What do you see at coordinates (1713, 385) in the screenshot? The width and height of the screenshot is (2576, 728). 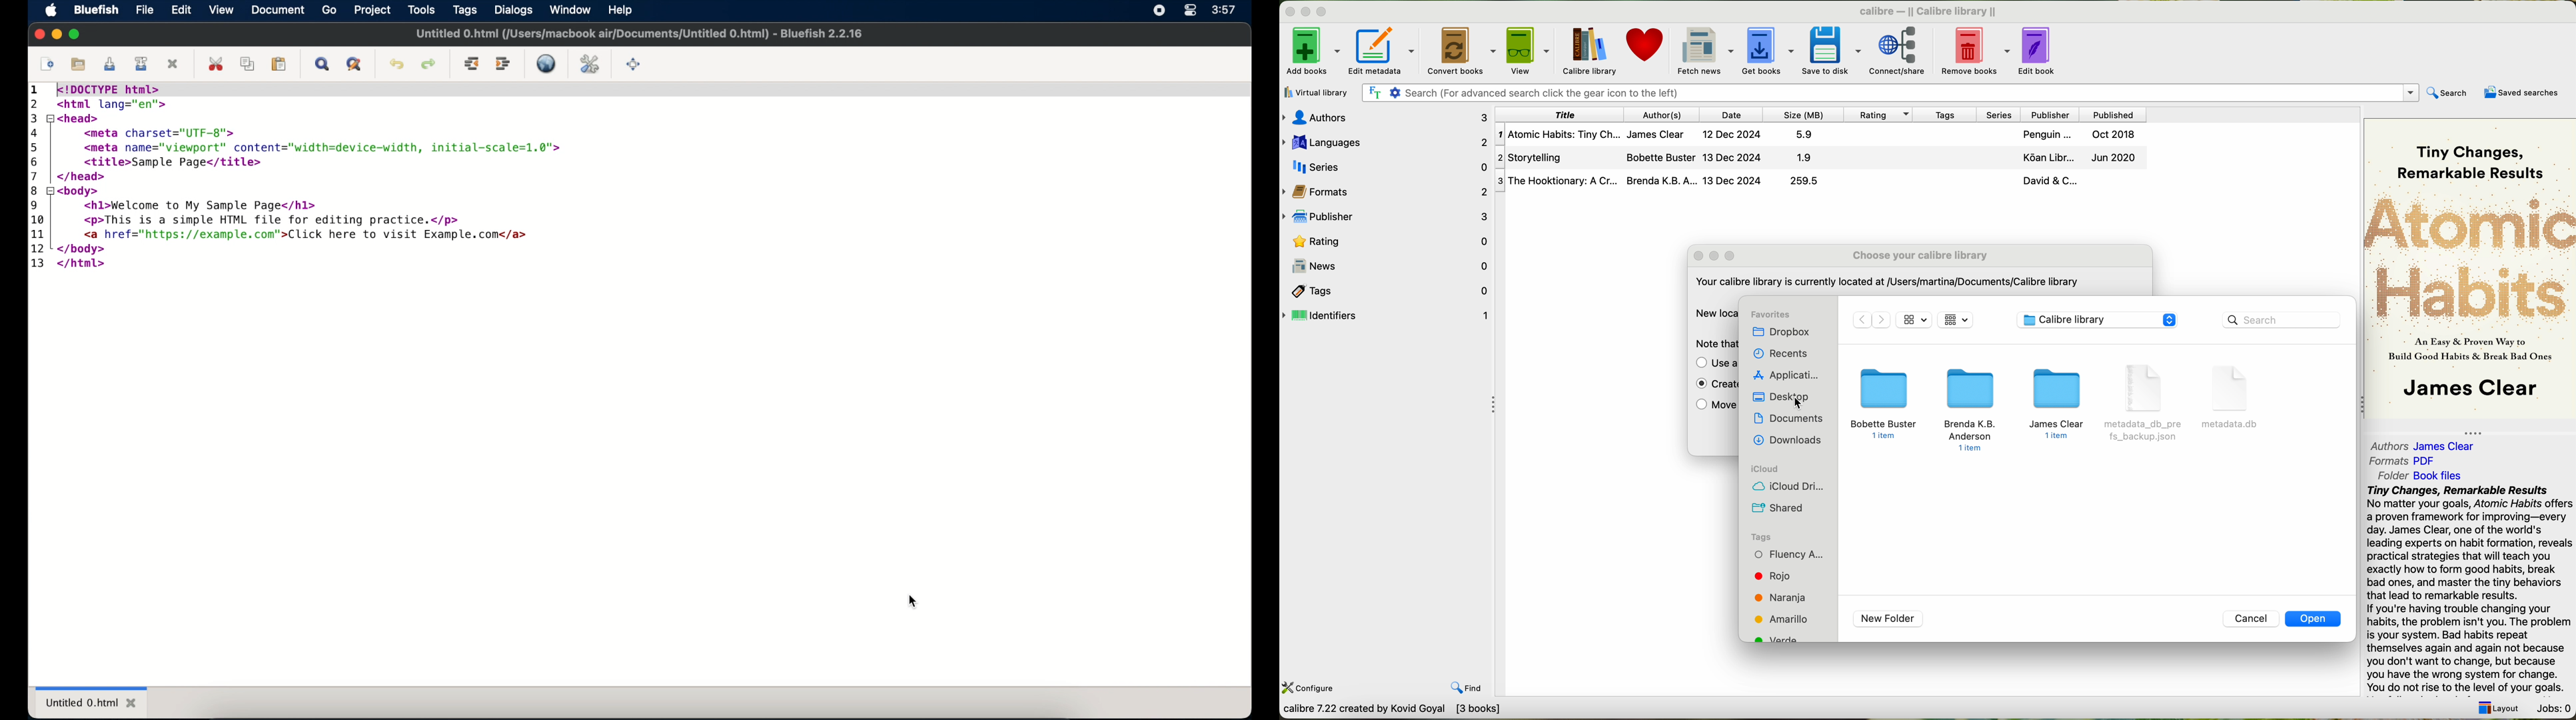 I see `enable create an empty library` at bounding box center [1713, 385].